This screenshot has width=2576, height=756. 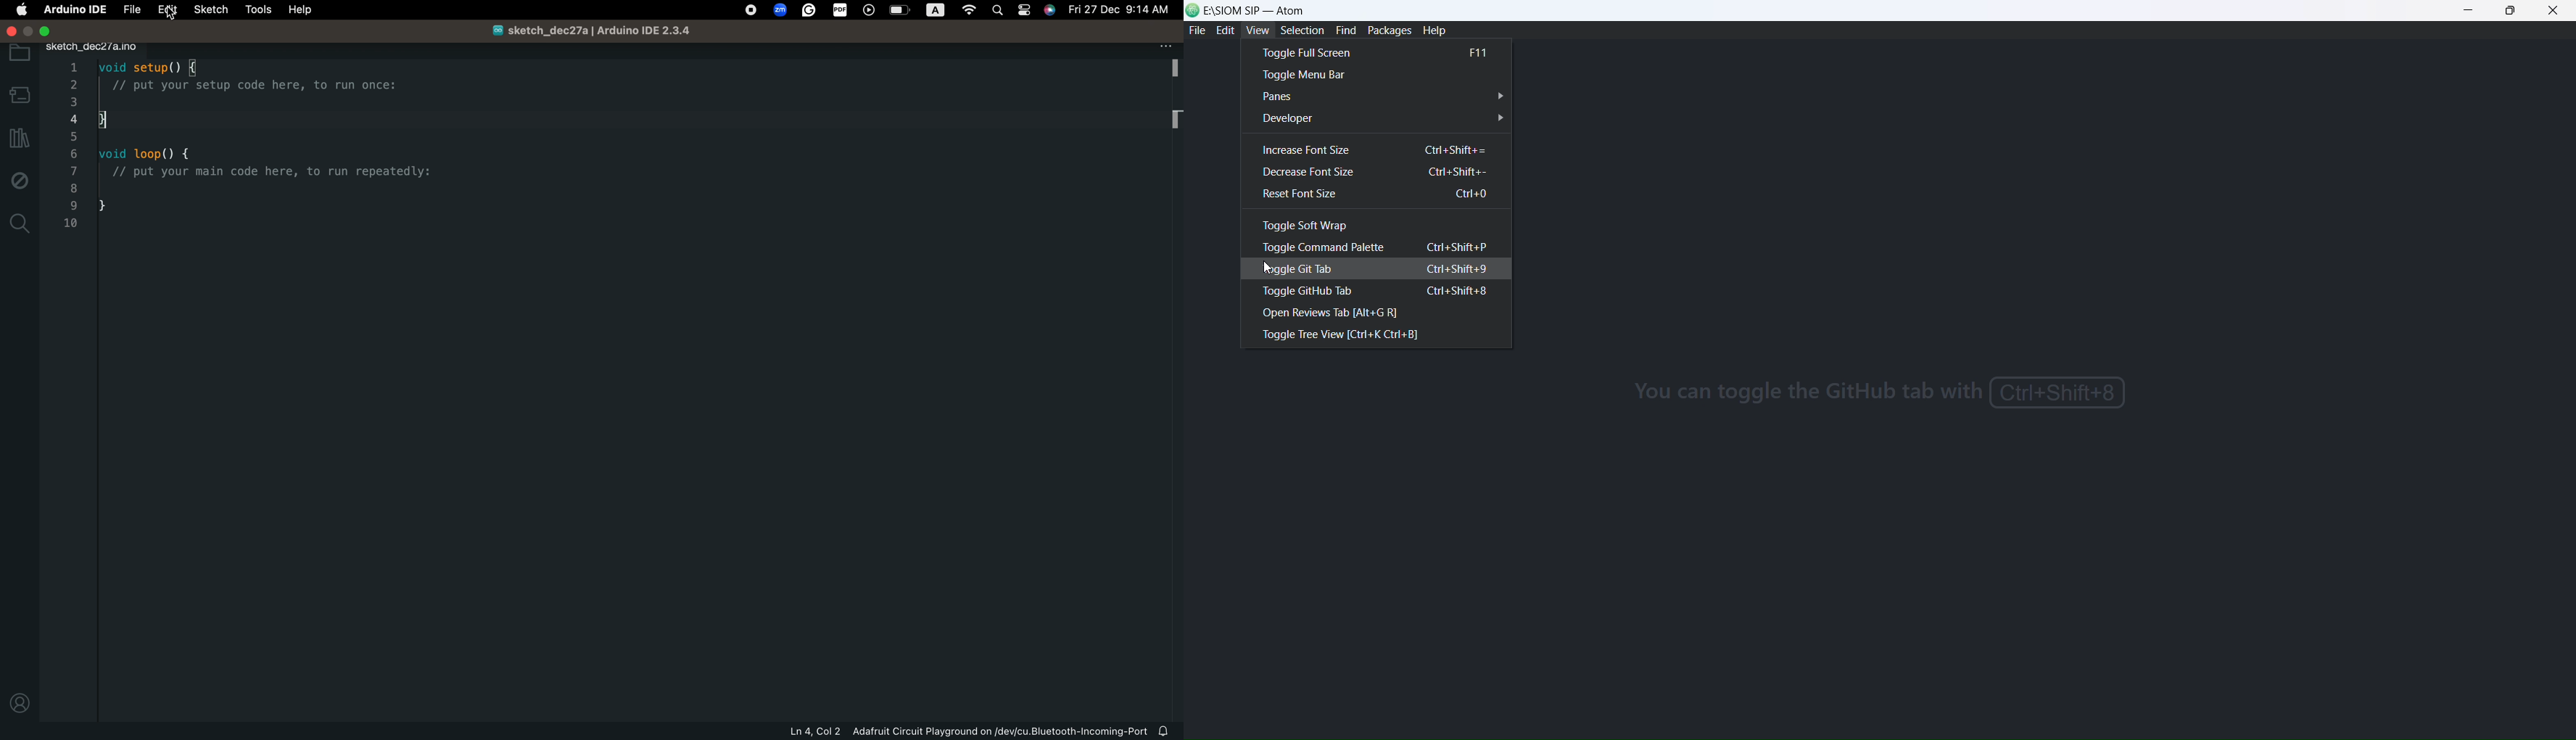 I want to click on find, so click(x=1345, y=30).